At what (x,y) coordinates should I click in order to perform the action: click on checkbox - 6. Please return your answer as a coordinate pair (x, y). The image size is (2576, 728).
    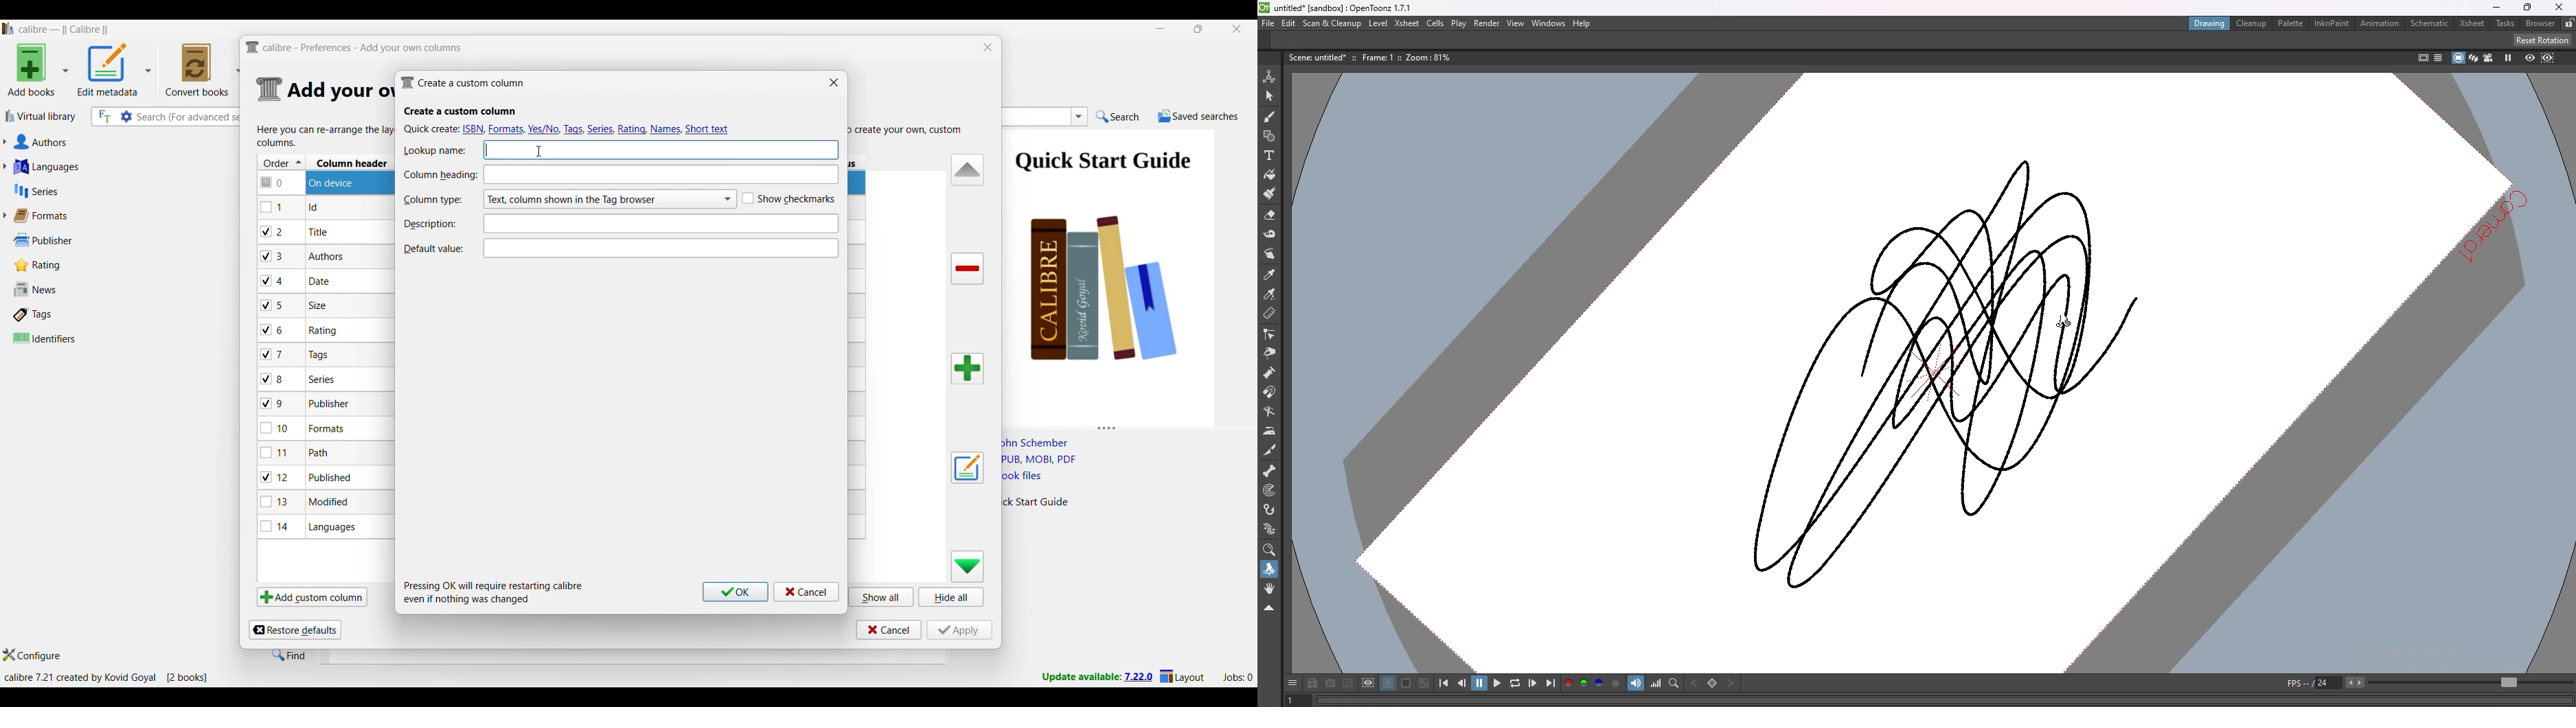
    Looking at the image, I should click on (274, 331).